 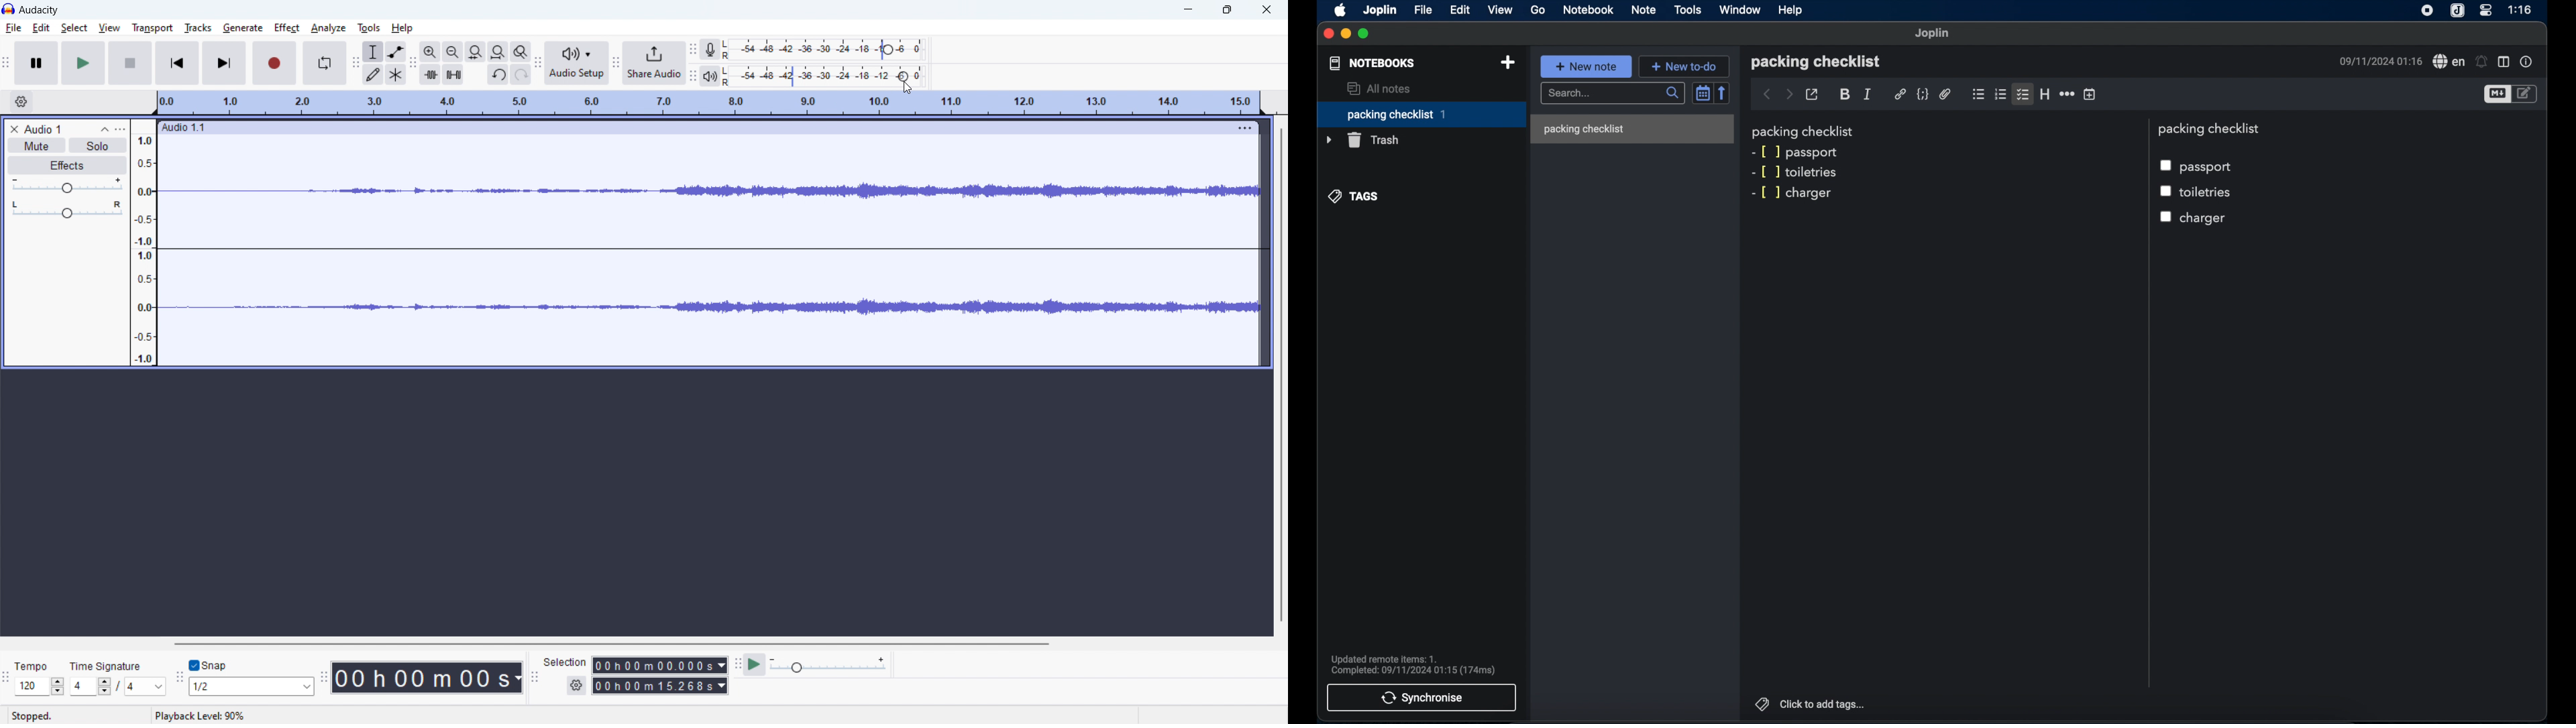 What do you see at coordinates (2487, 10) in the screenshot?
I see `control center` at bounding box center [2487, 10].